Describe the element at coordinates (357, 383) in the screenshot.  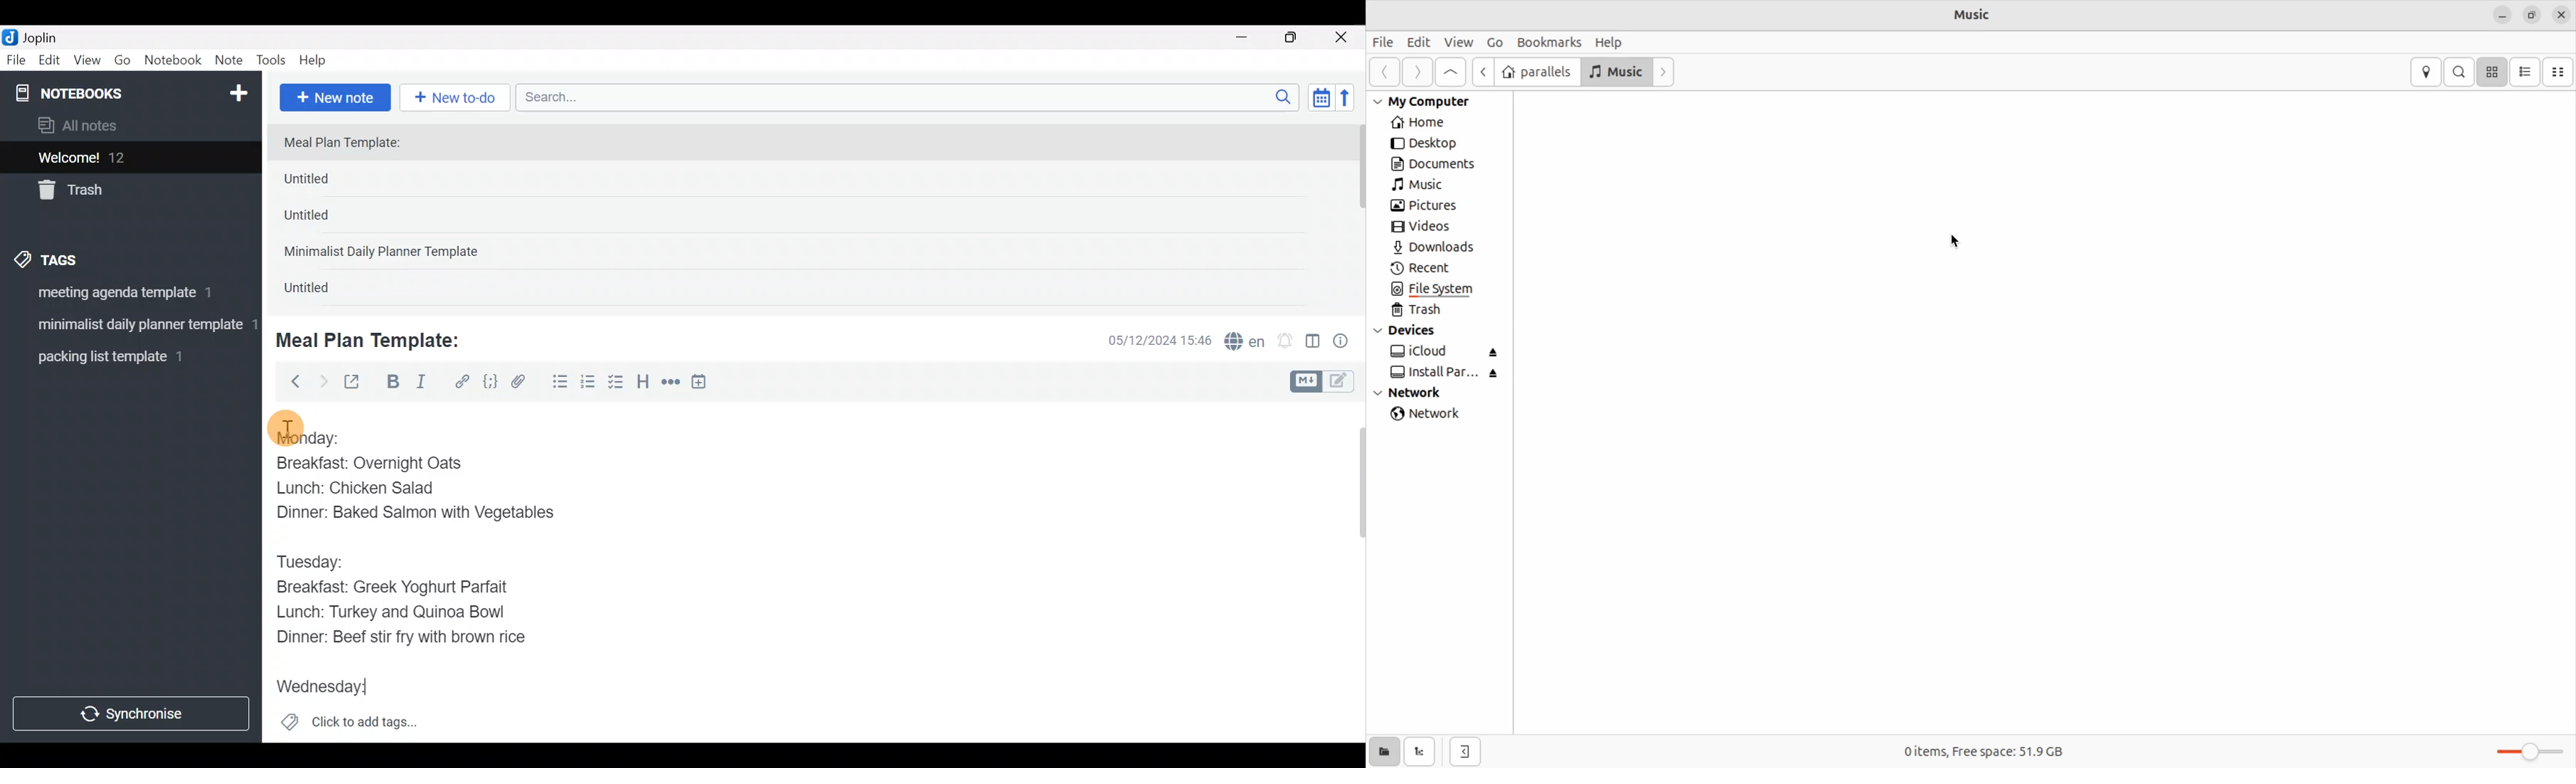
I see `Toggle external editing` at that location.